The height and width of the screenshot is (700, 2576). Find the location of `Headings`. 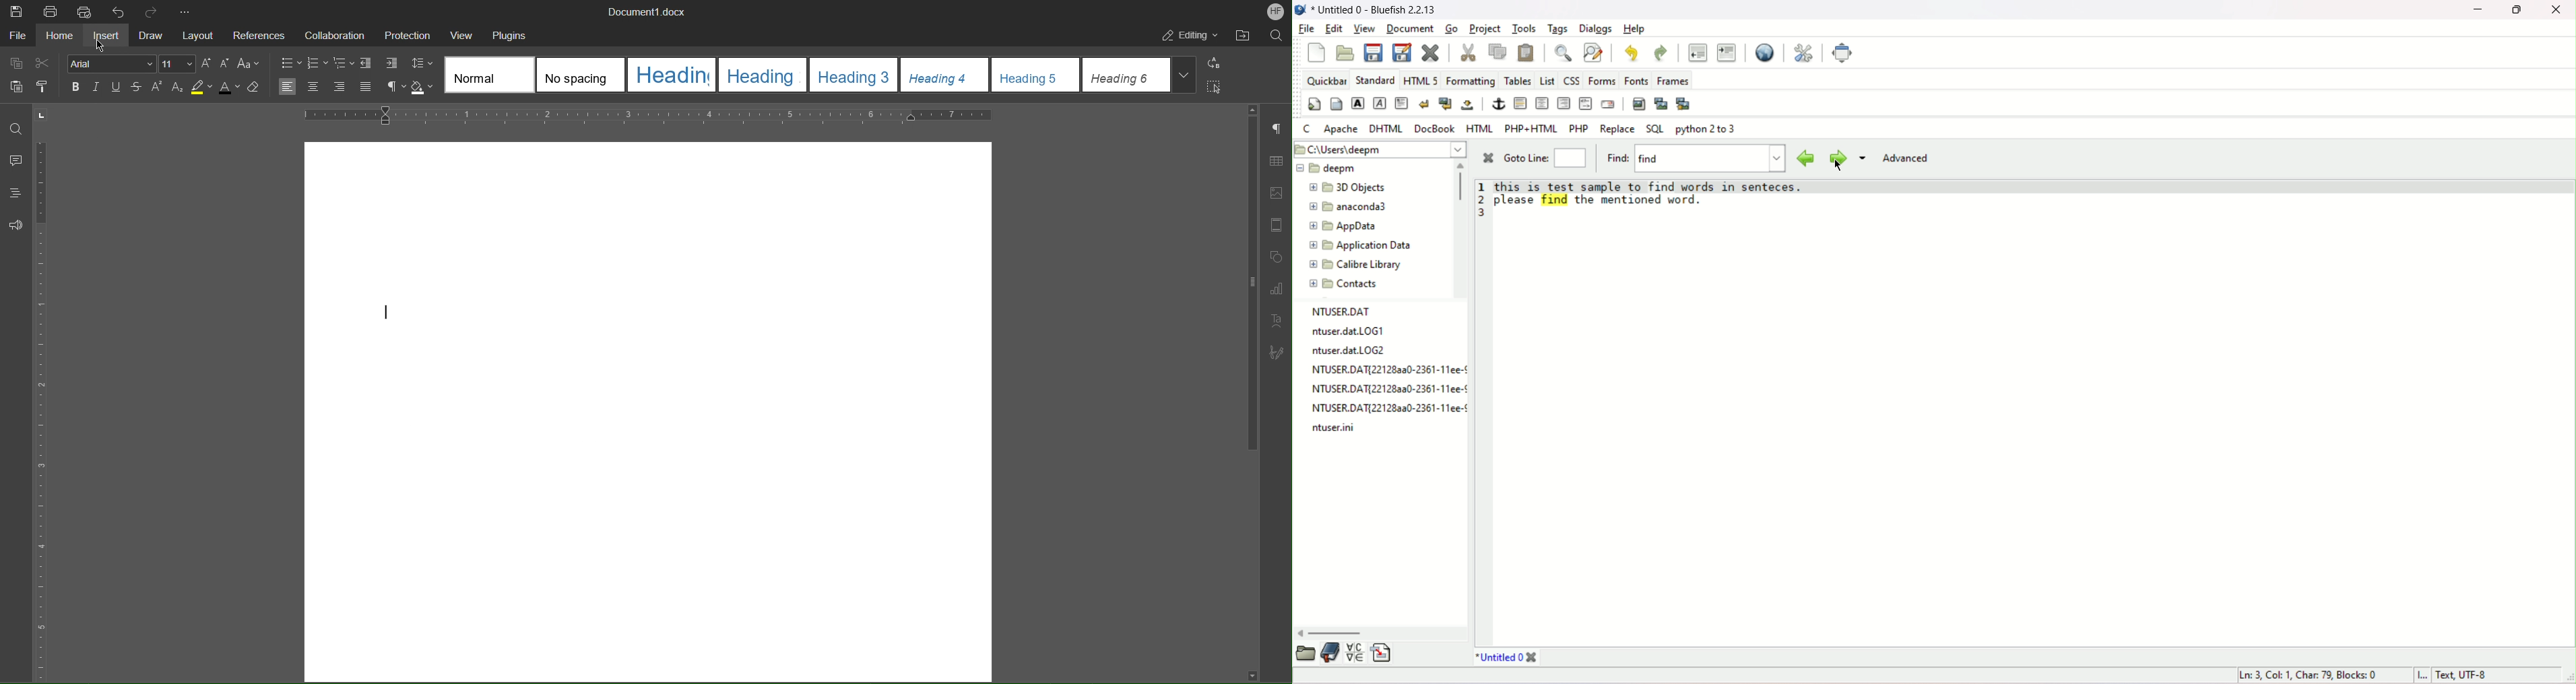

Headings is located at coordinates (13, 193).